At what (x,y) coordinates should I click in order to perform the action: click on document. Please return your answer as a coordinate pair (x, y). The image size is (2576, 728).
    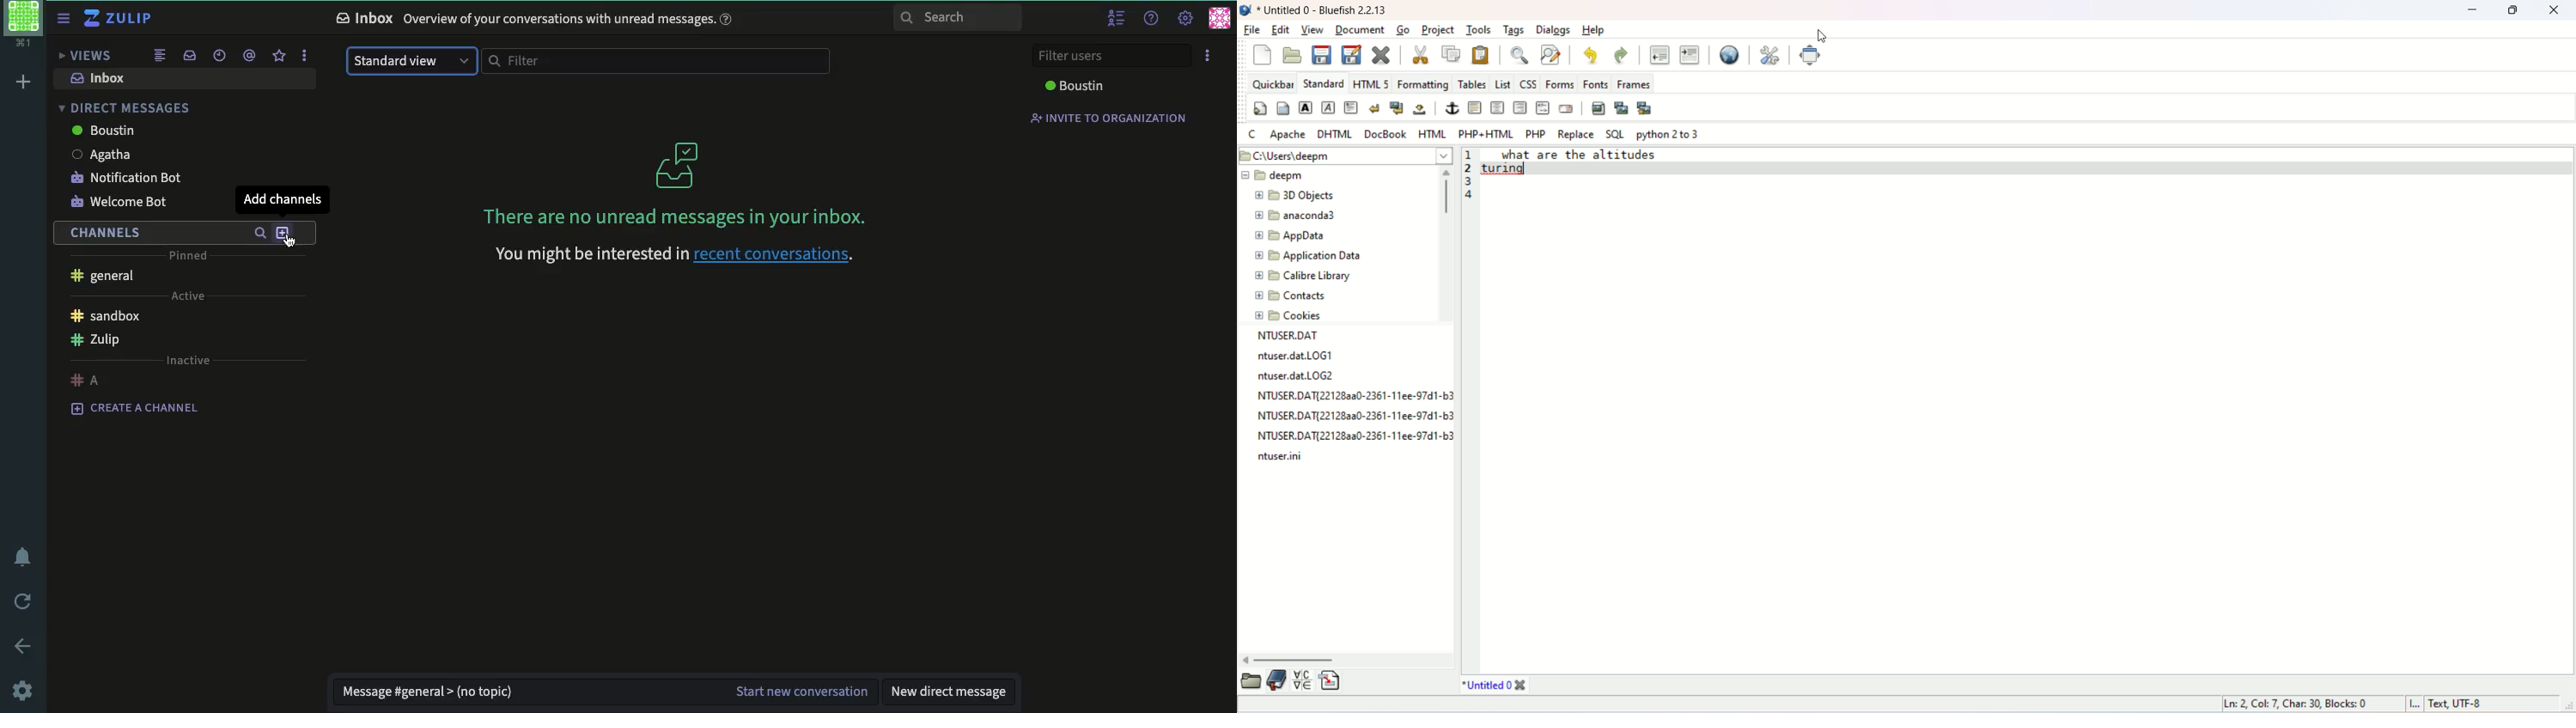
    Looking at the image, I should click on (1358, 29).